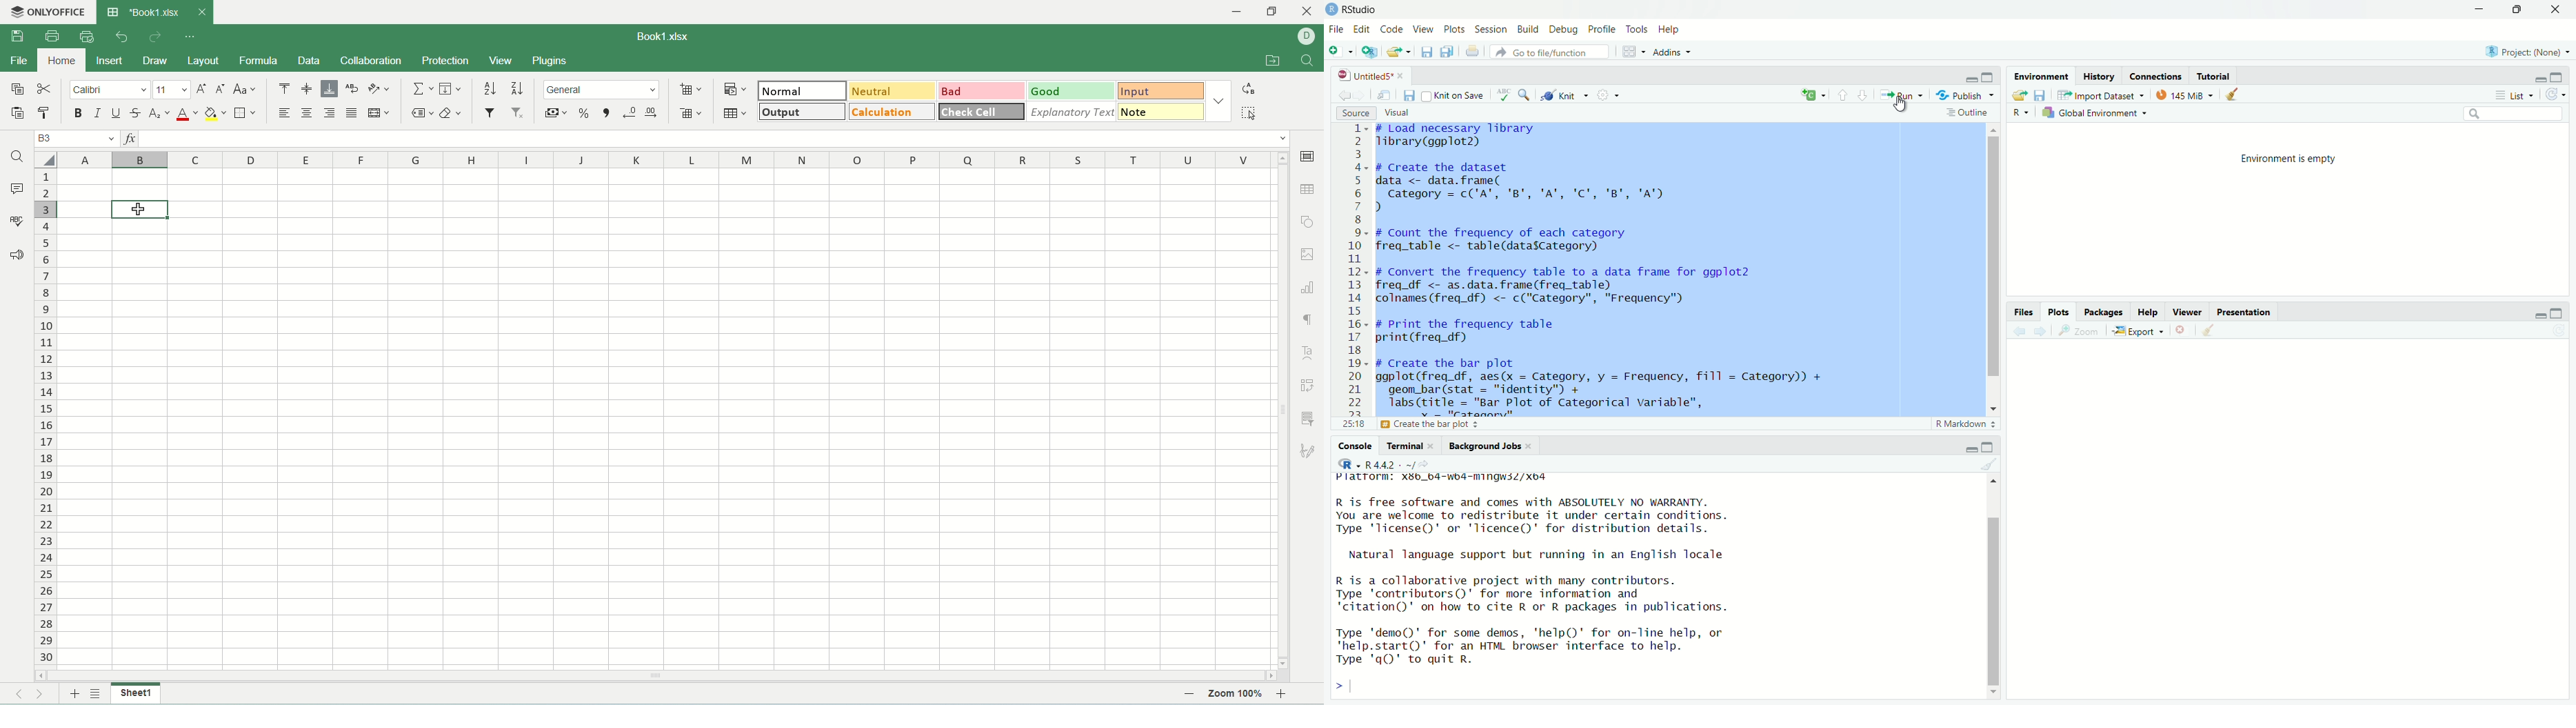 The width and height of the screenshot is (2576, 728). Describe the element at coordinates (1345, 463) in the screenshot. I see `icon` at that location.